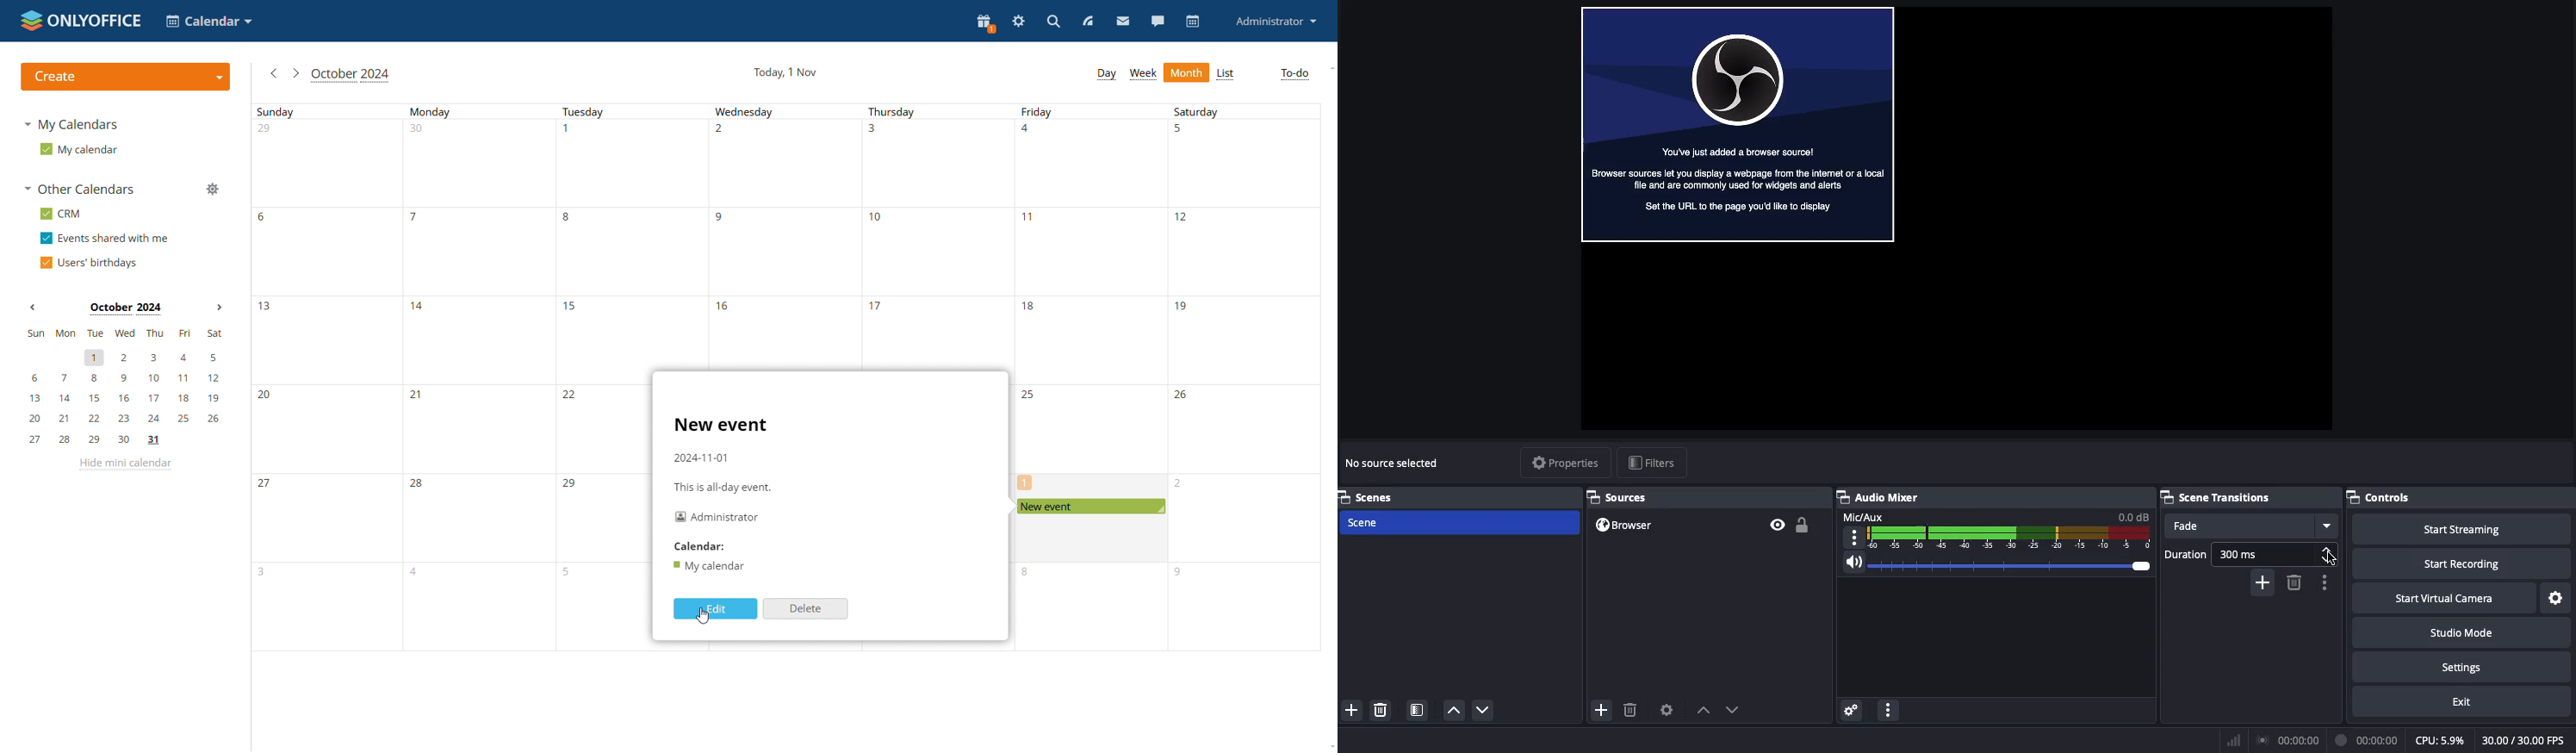 The image size is (2576, 756). I want to click on scroll down, so click(1334, 744).